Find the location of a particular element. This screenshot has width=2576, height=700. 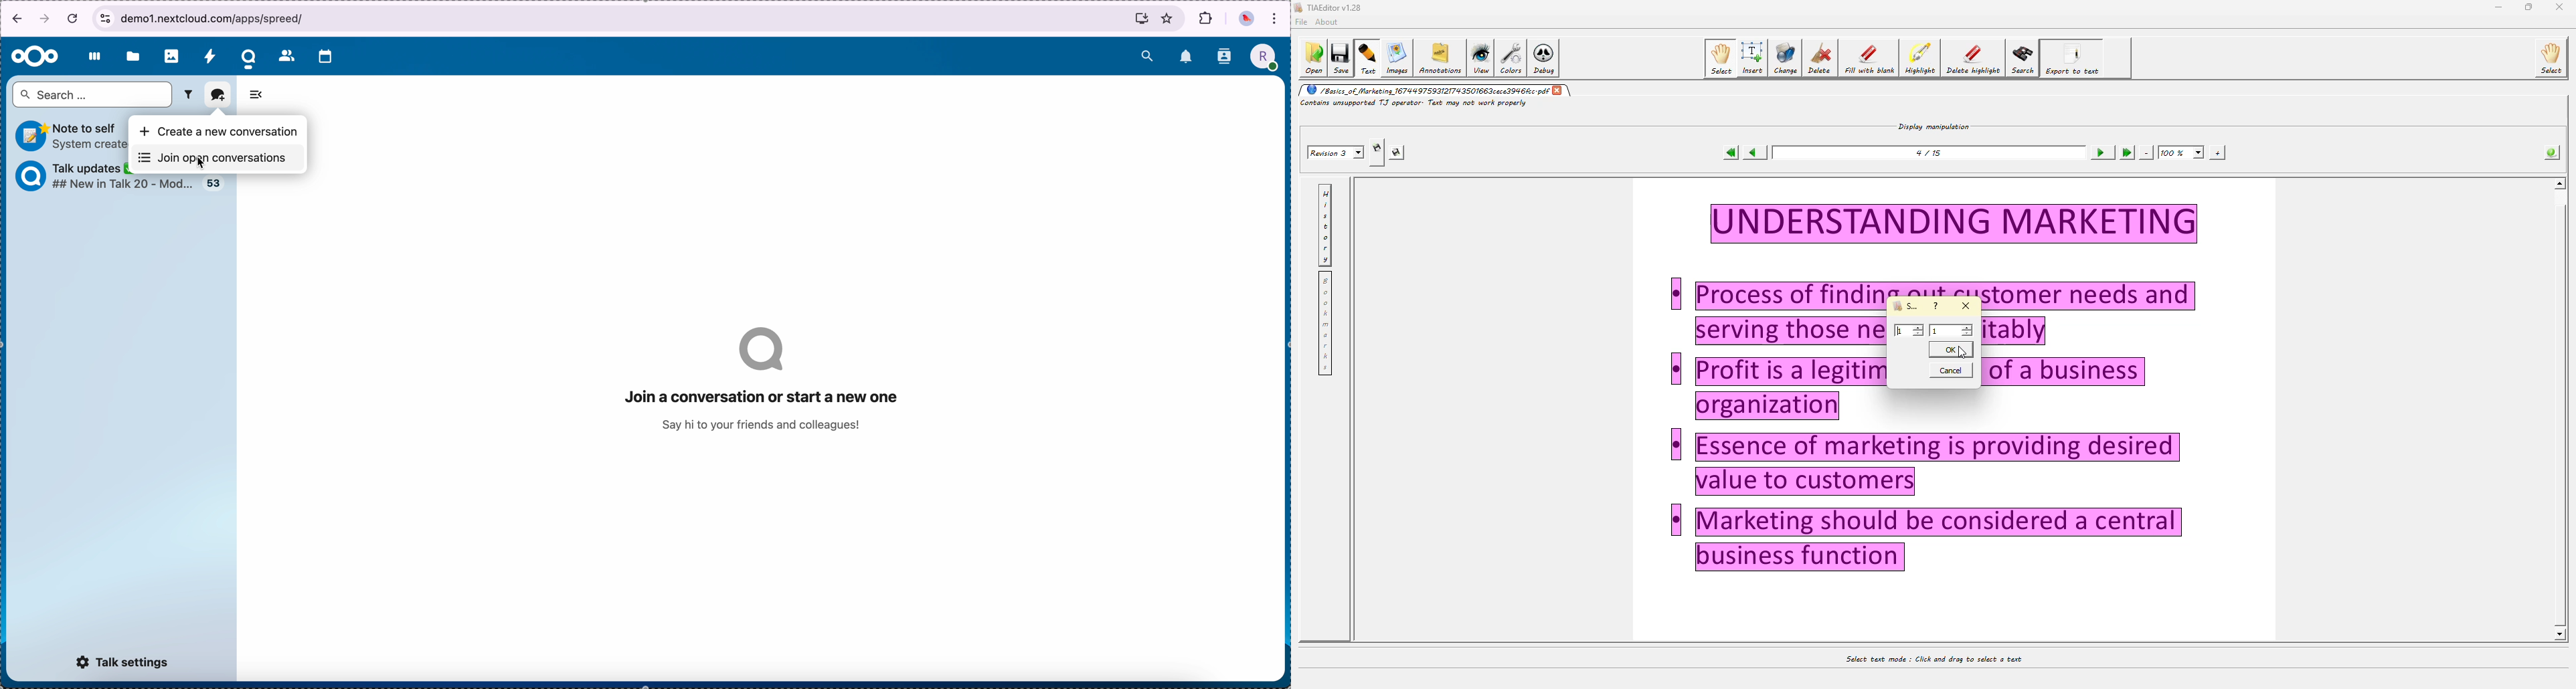

calendar is located at coordinates (327, 56).